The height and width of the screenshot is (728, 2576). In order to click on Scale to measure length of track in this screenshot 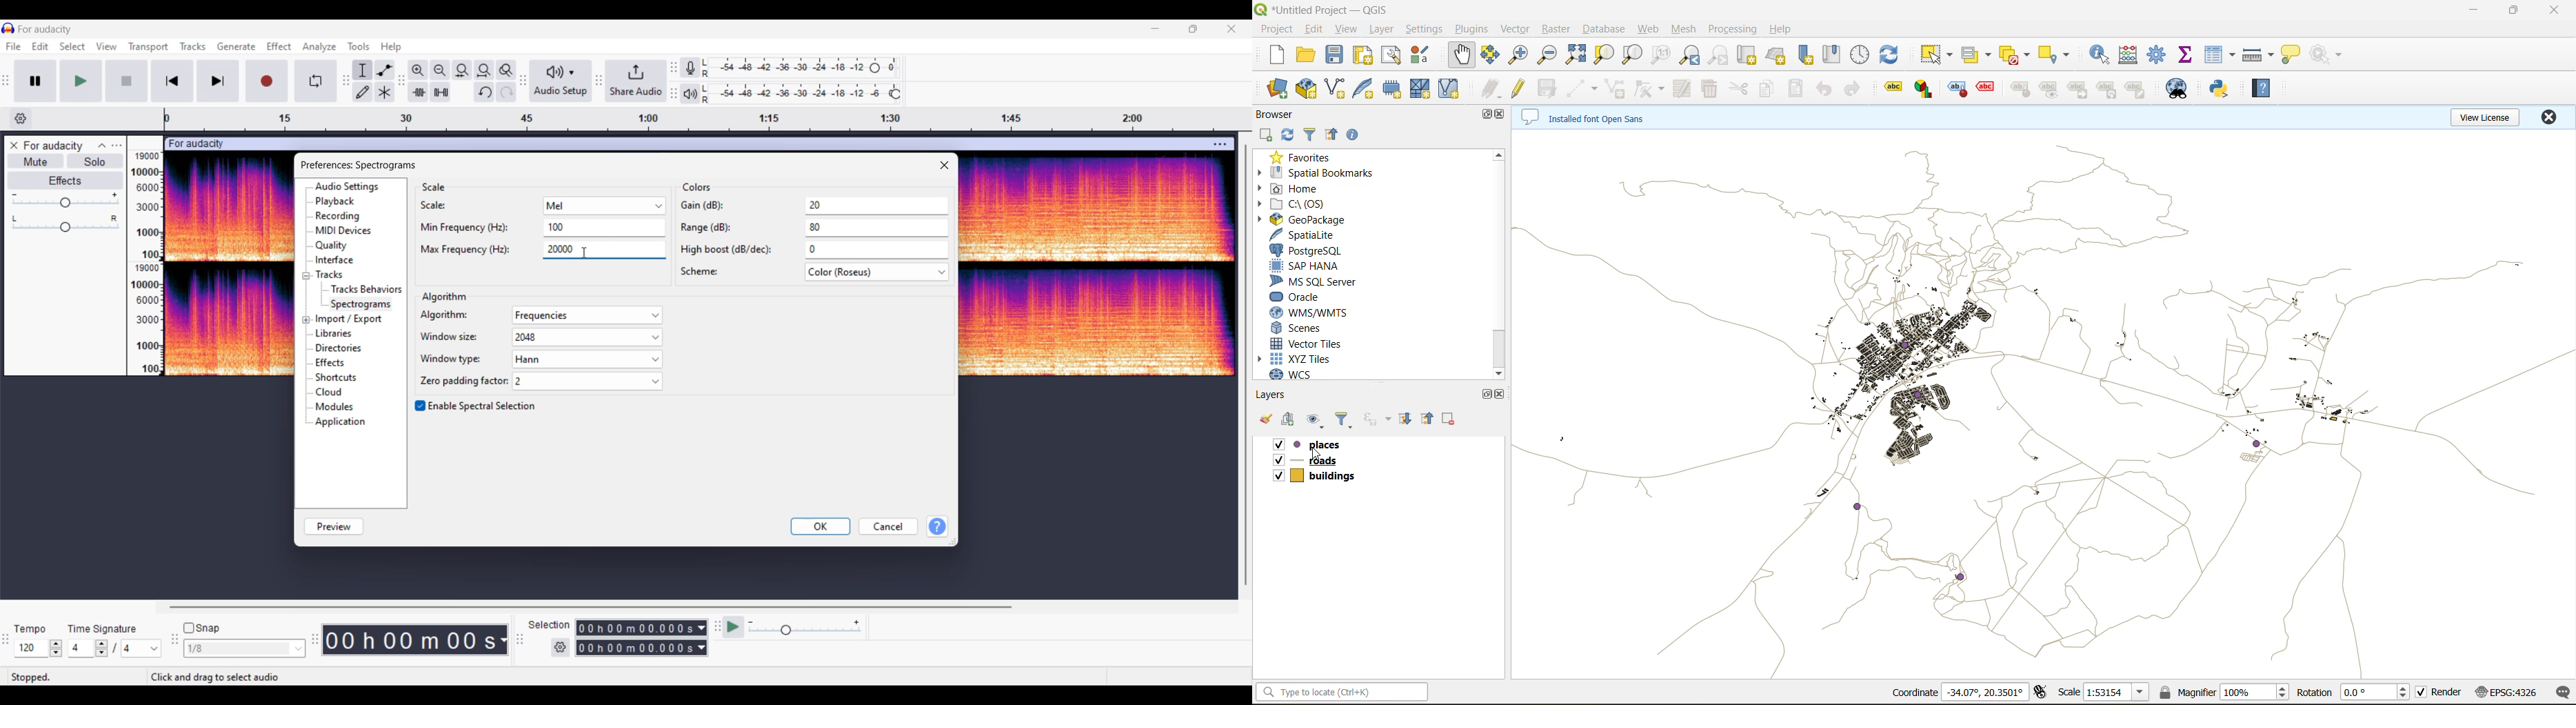, I will do `click(702, 119)`.